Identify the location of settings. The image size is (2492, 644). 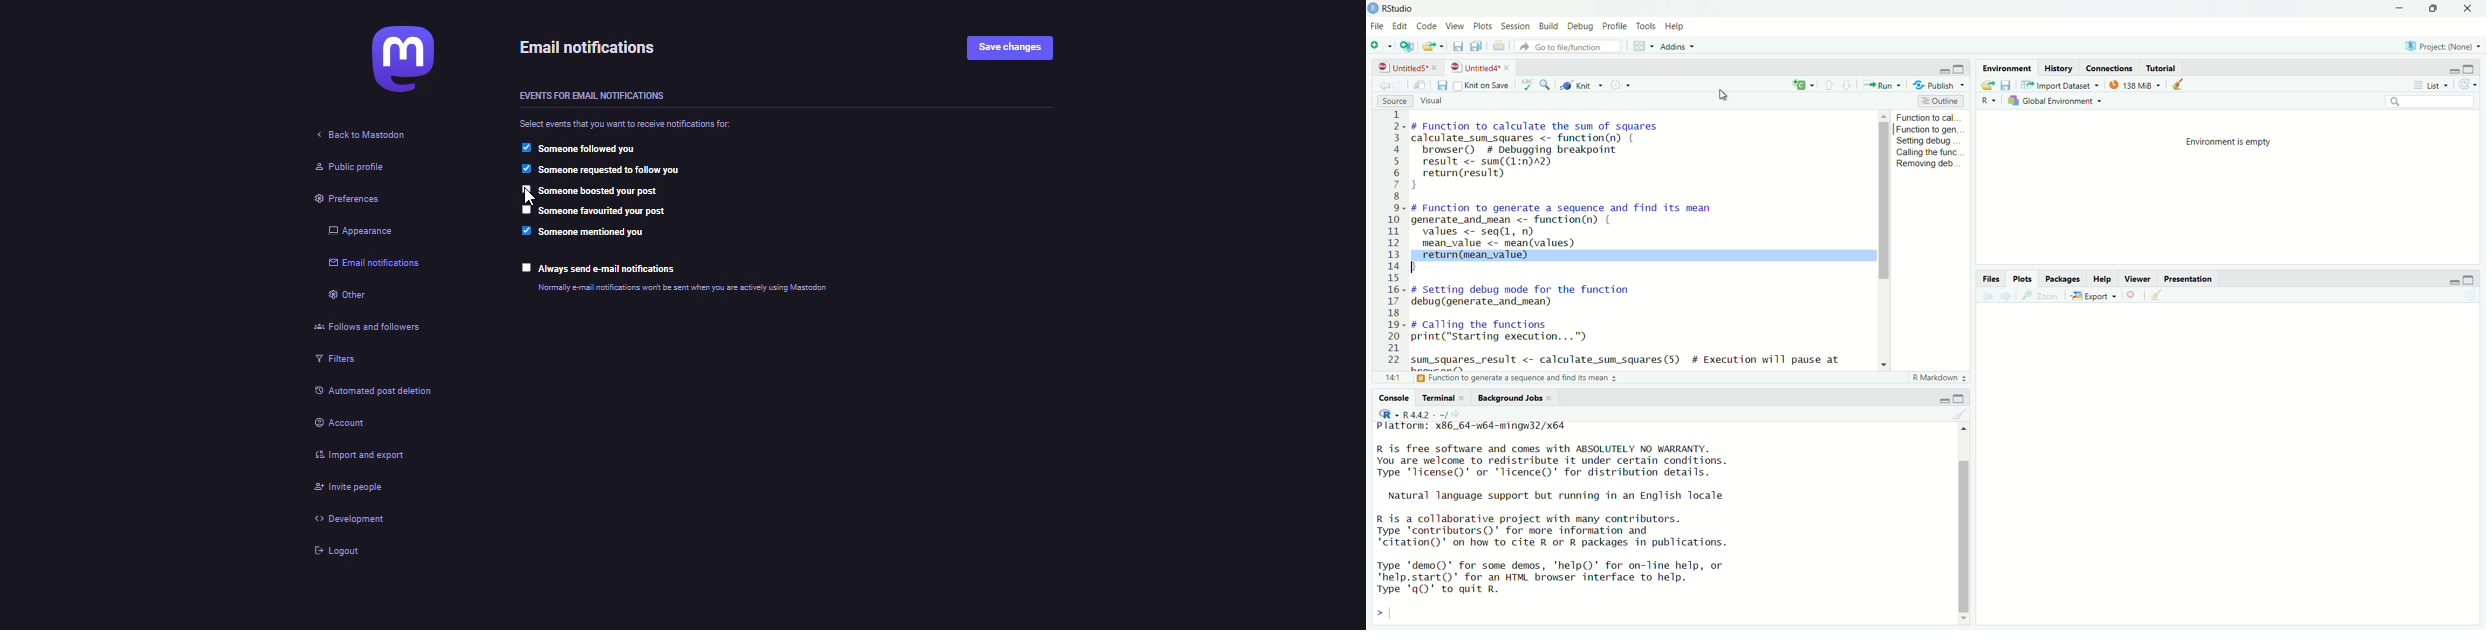
(1622, 85).